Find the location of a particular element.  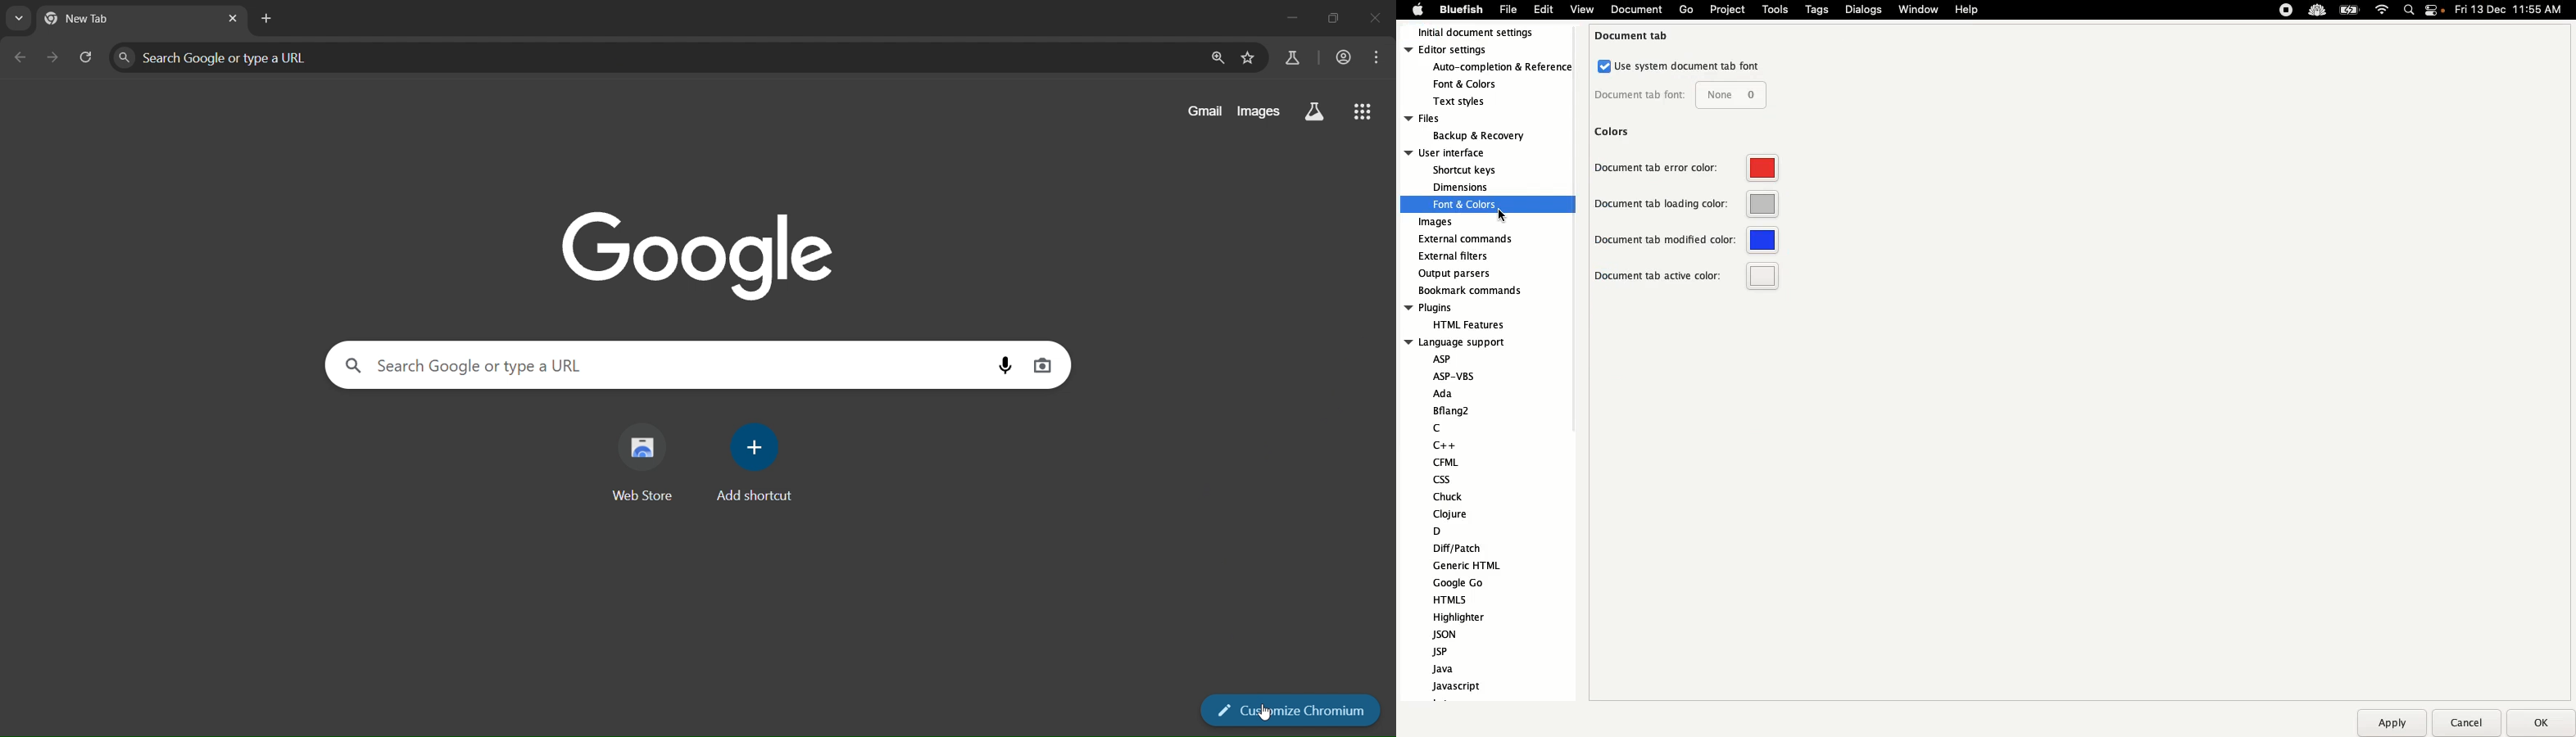

Charge is located at coordinates (2349, 11).